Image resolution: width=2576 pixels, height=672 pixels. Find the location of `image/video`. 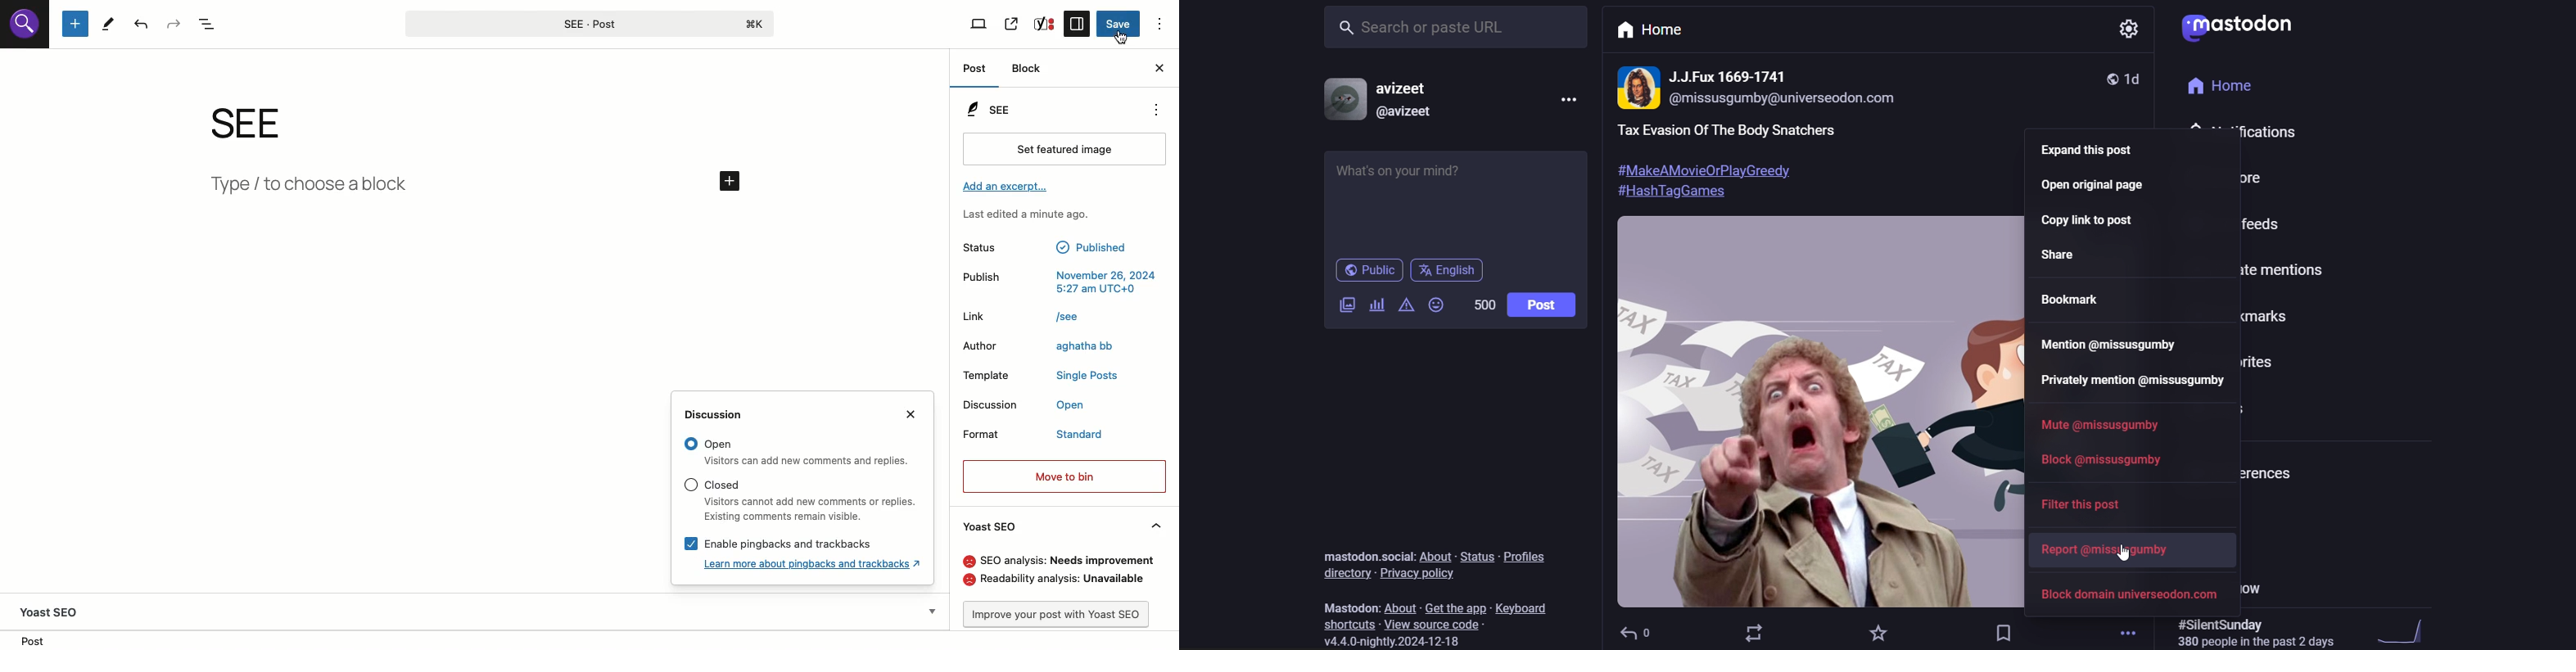

image/video is located at coordinates (1348, 305).